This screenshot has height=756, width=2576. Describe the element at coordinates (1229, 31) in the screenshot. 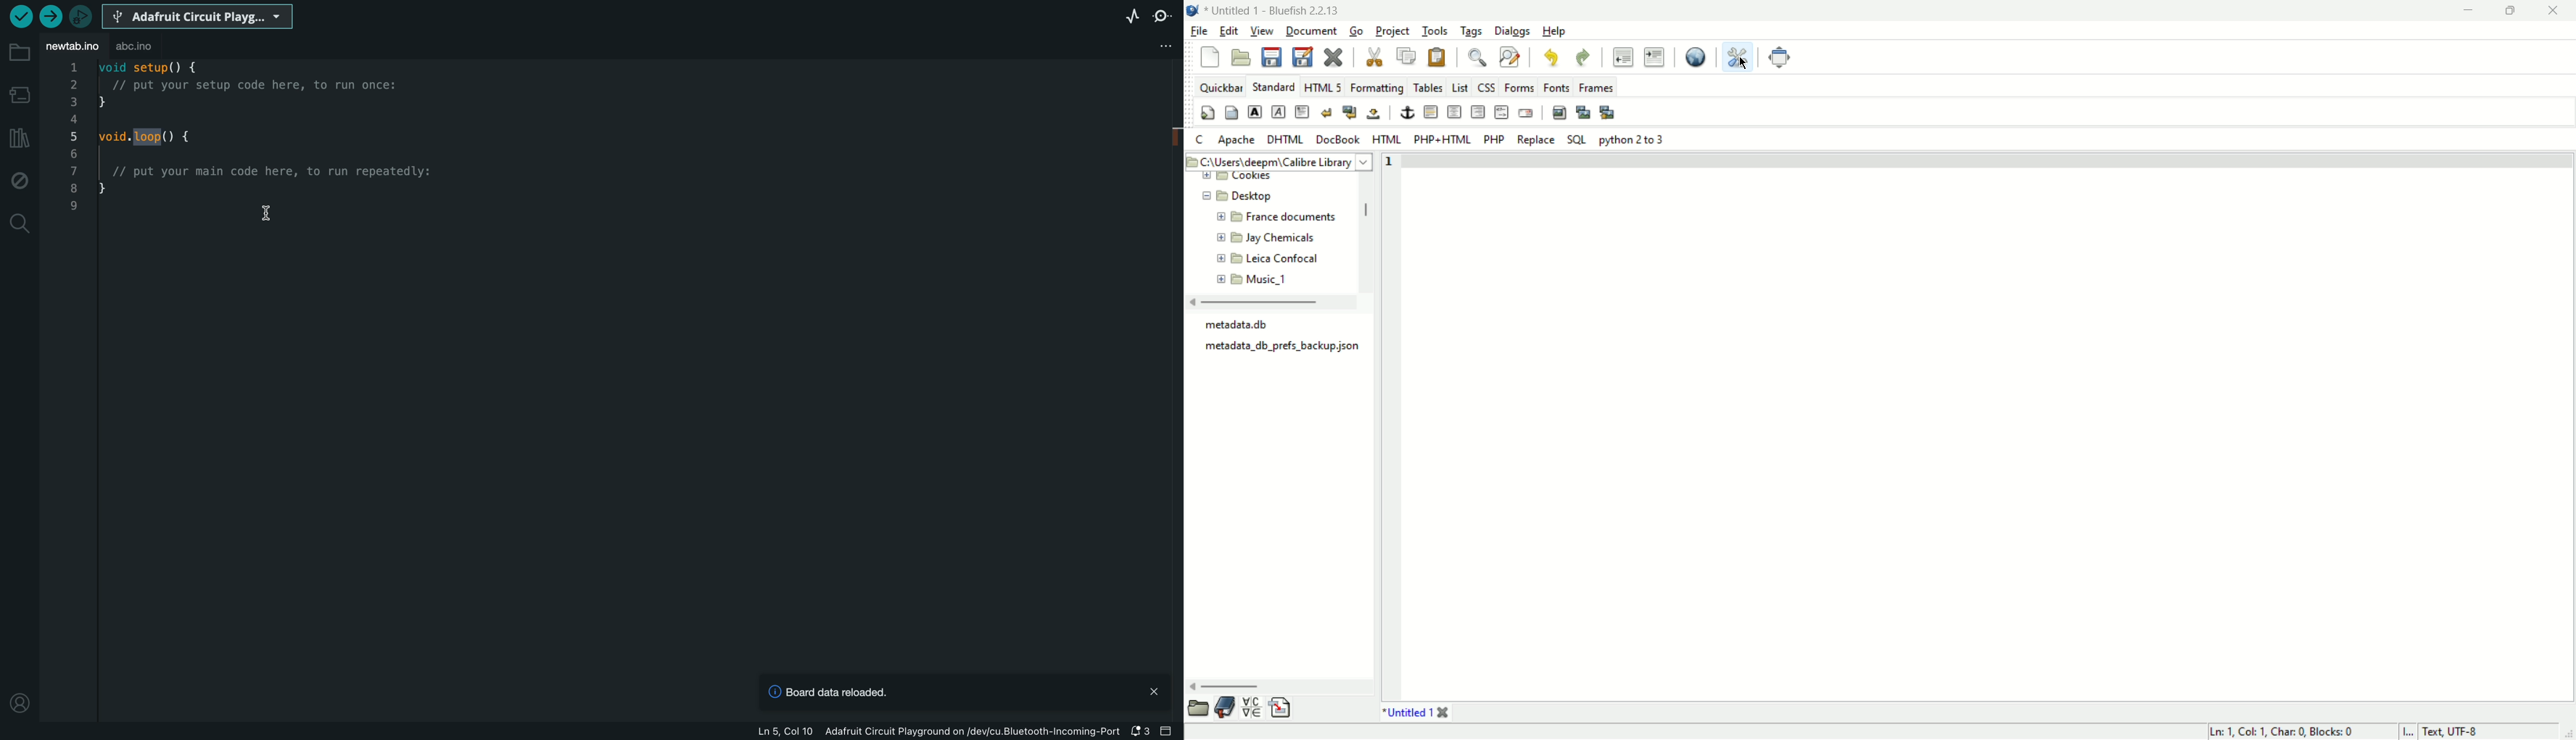

I see `edit` at that location.